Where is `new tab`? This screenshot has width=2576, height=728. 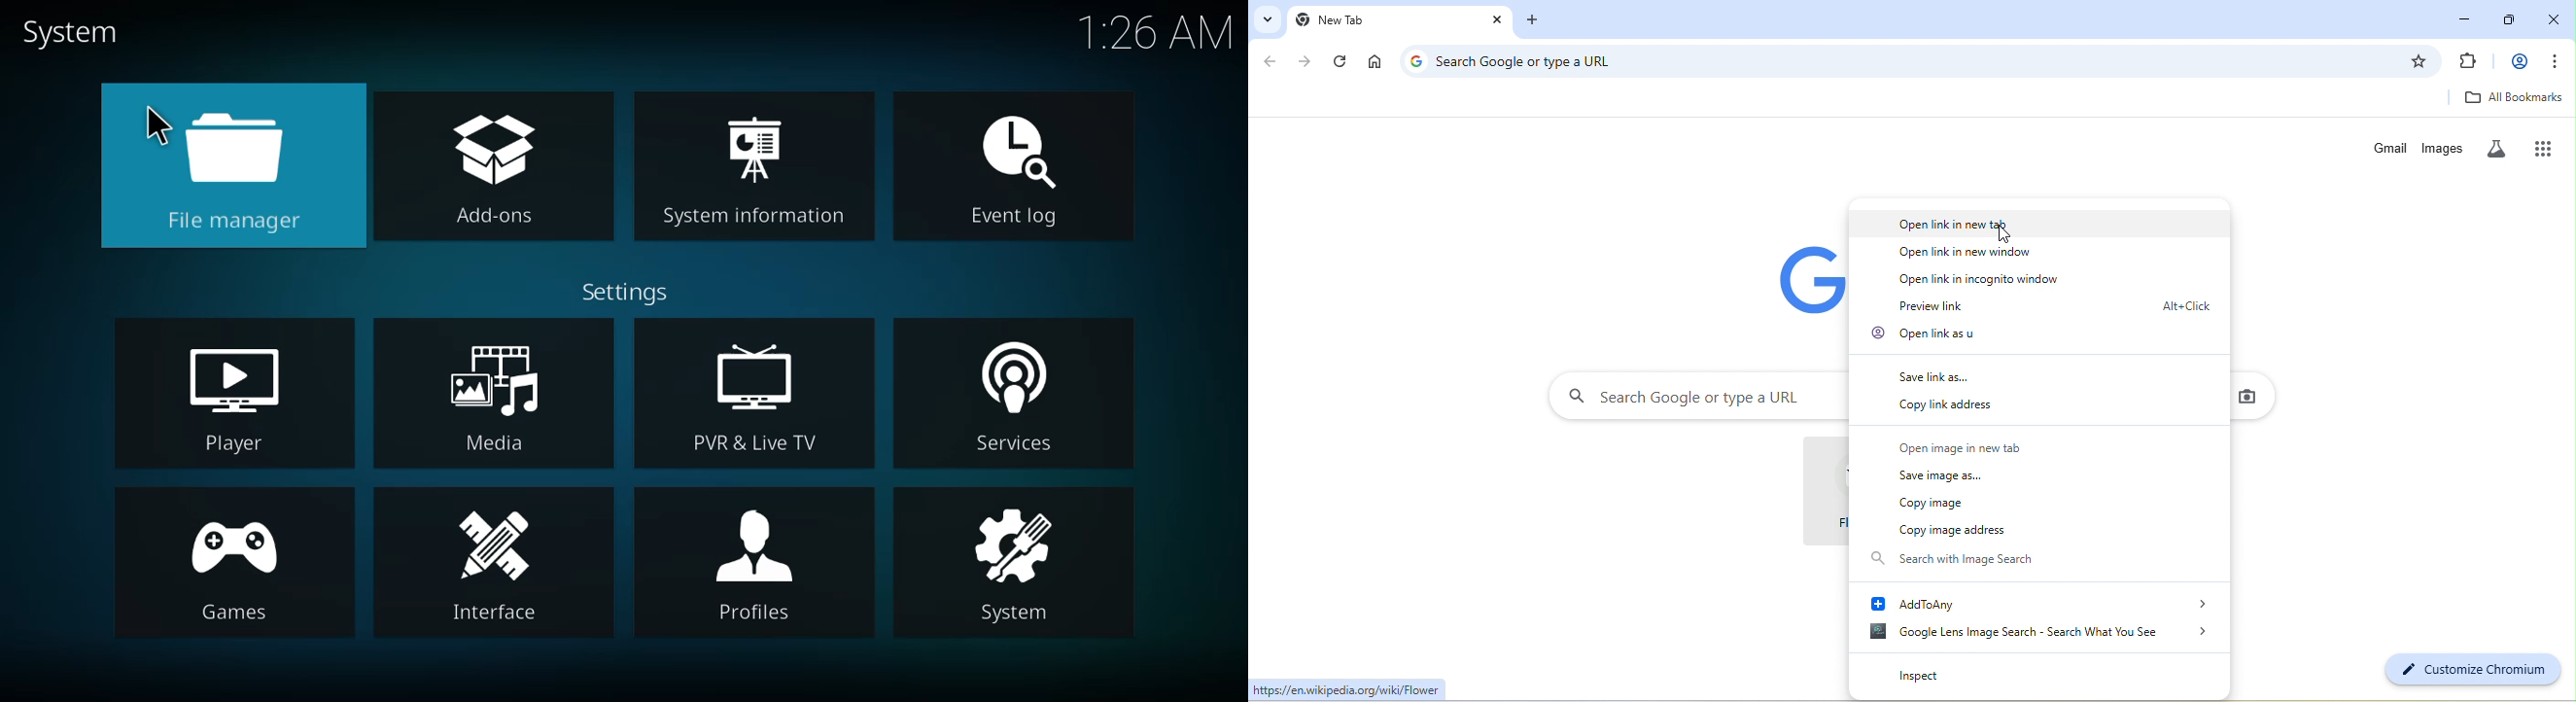
new tab is located at coordinates (1388, 20).